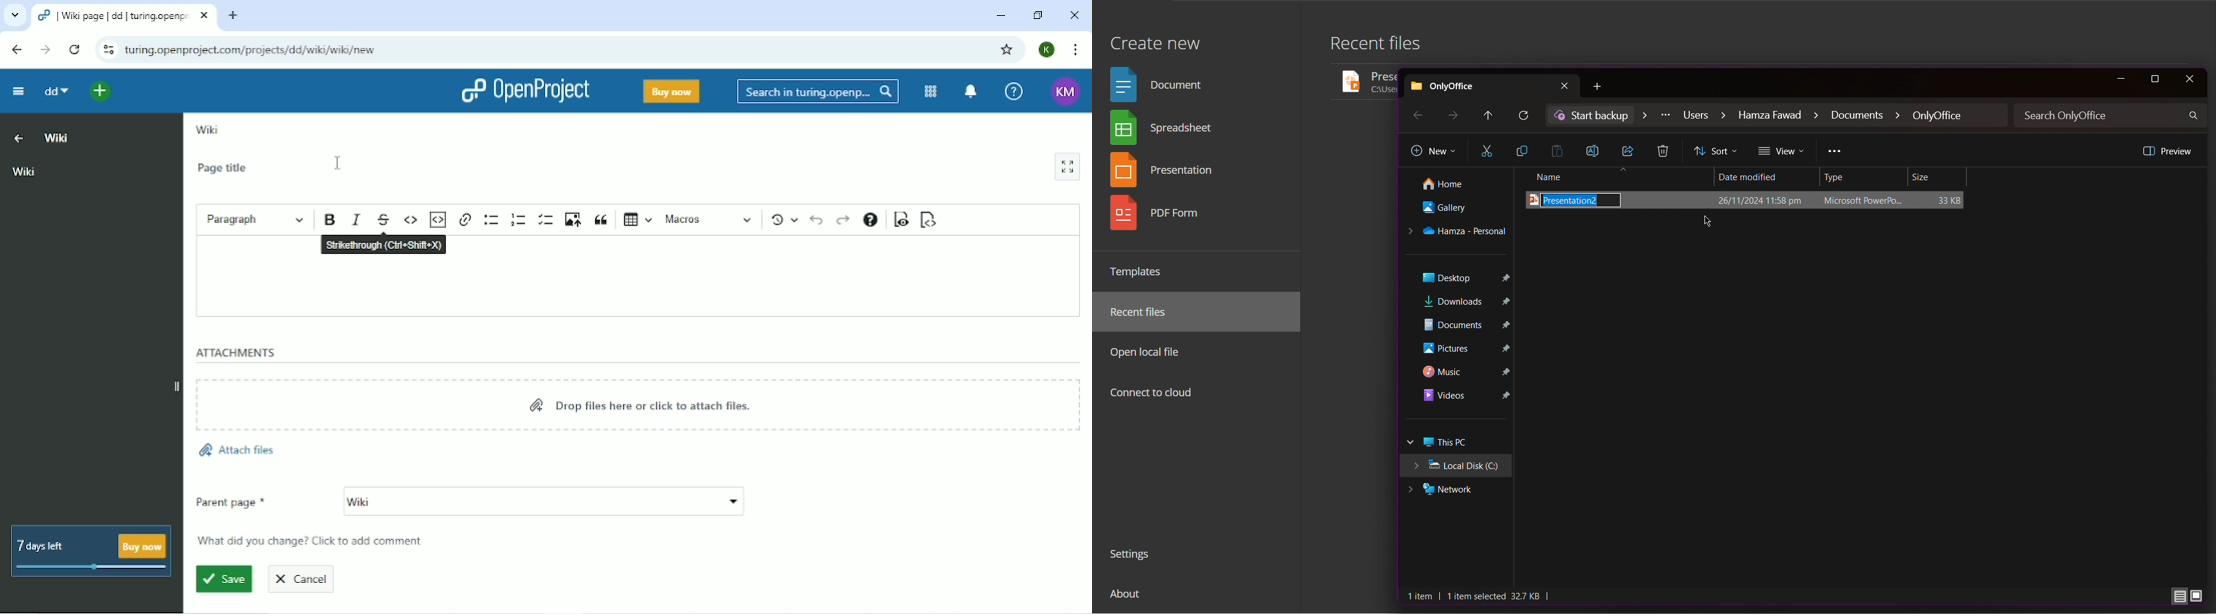 Image resolution: width=2240 pixels, height=616 pixels. What do you see at coordinates (106, 50) in the screenshot?
I see `View site information` at bounding box center [106, 50].